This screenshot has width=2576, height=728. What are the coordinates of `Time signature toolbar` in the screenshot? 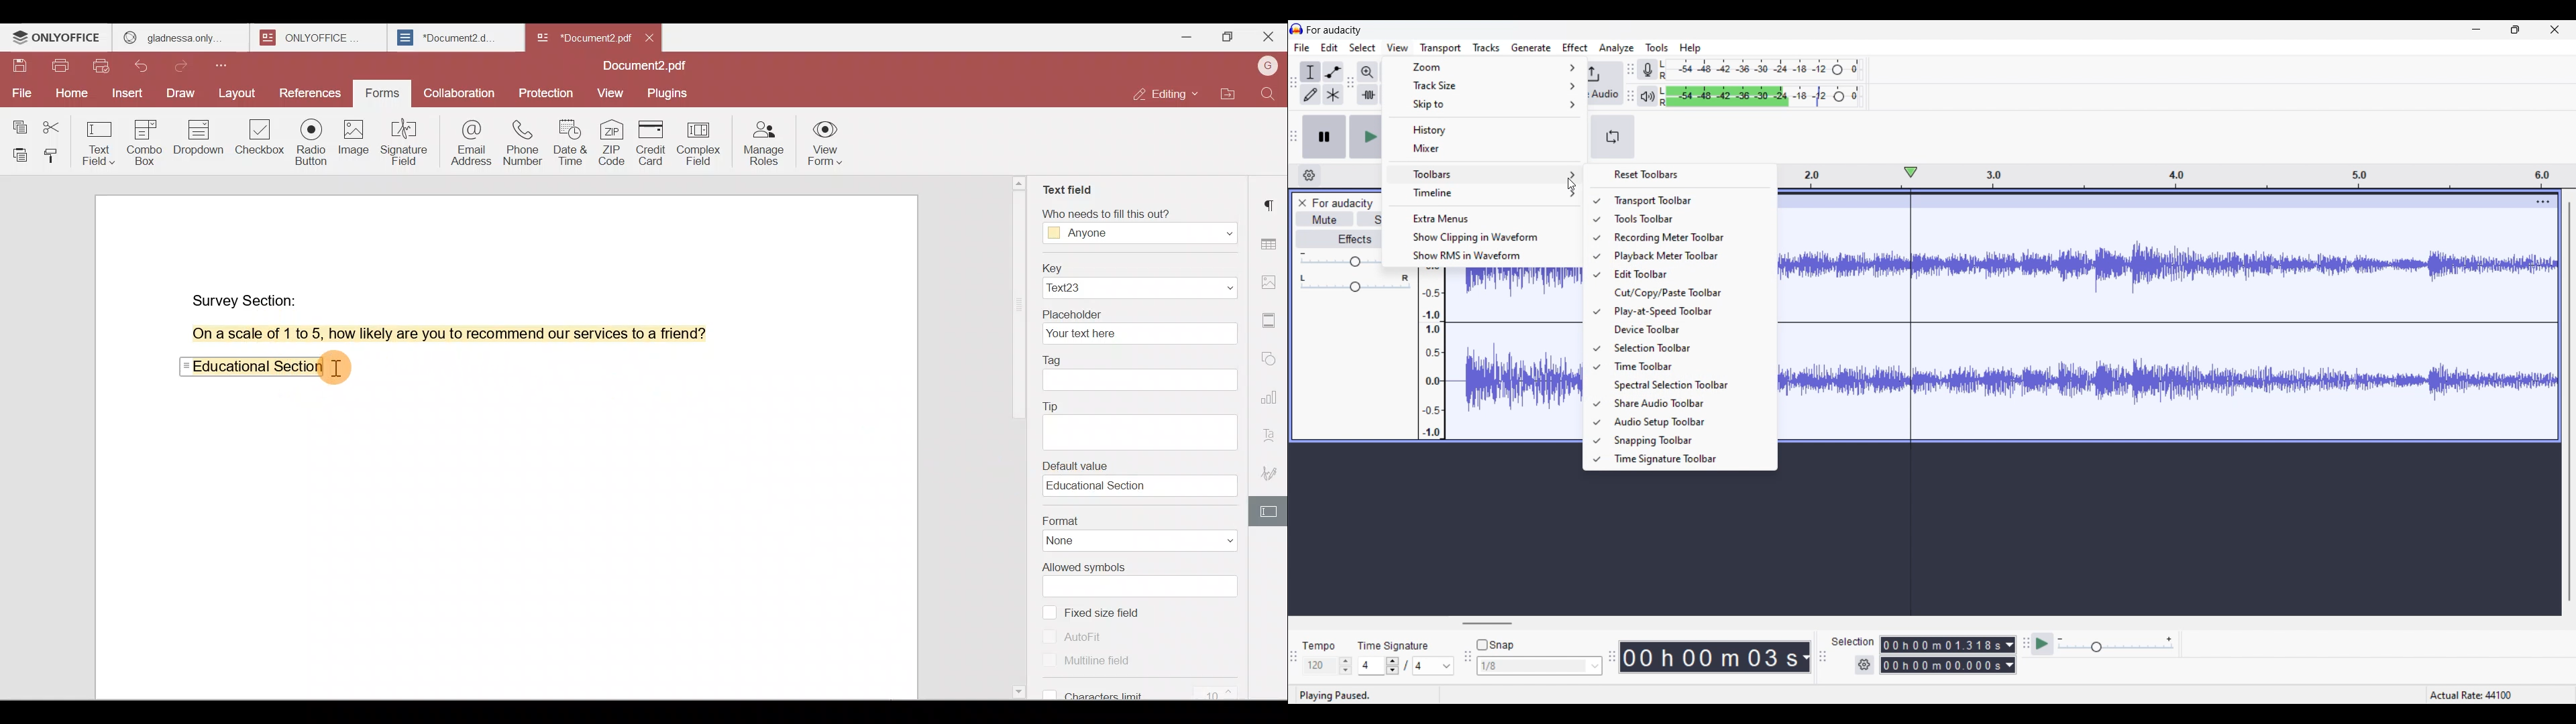 It's located at (1686, 459).